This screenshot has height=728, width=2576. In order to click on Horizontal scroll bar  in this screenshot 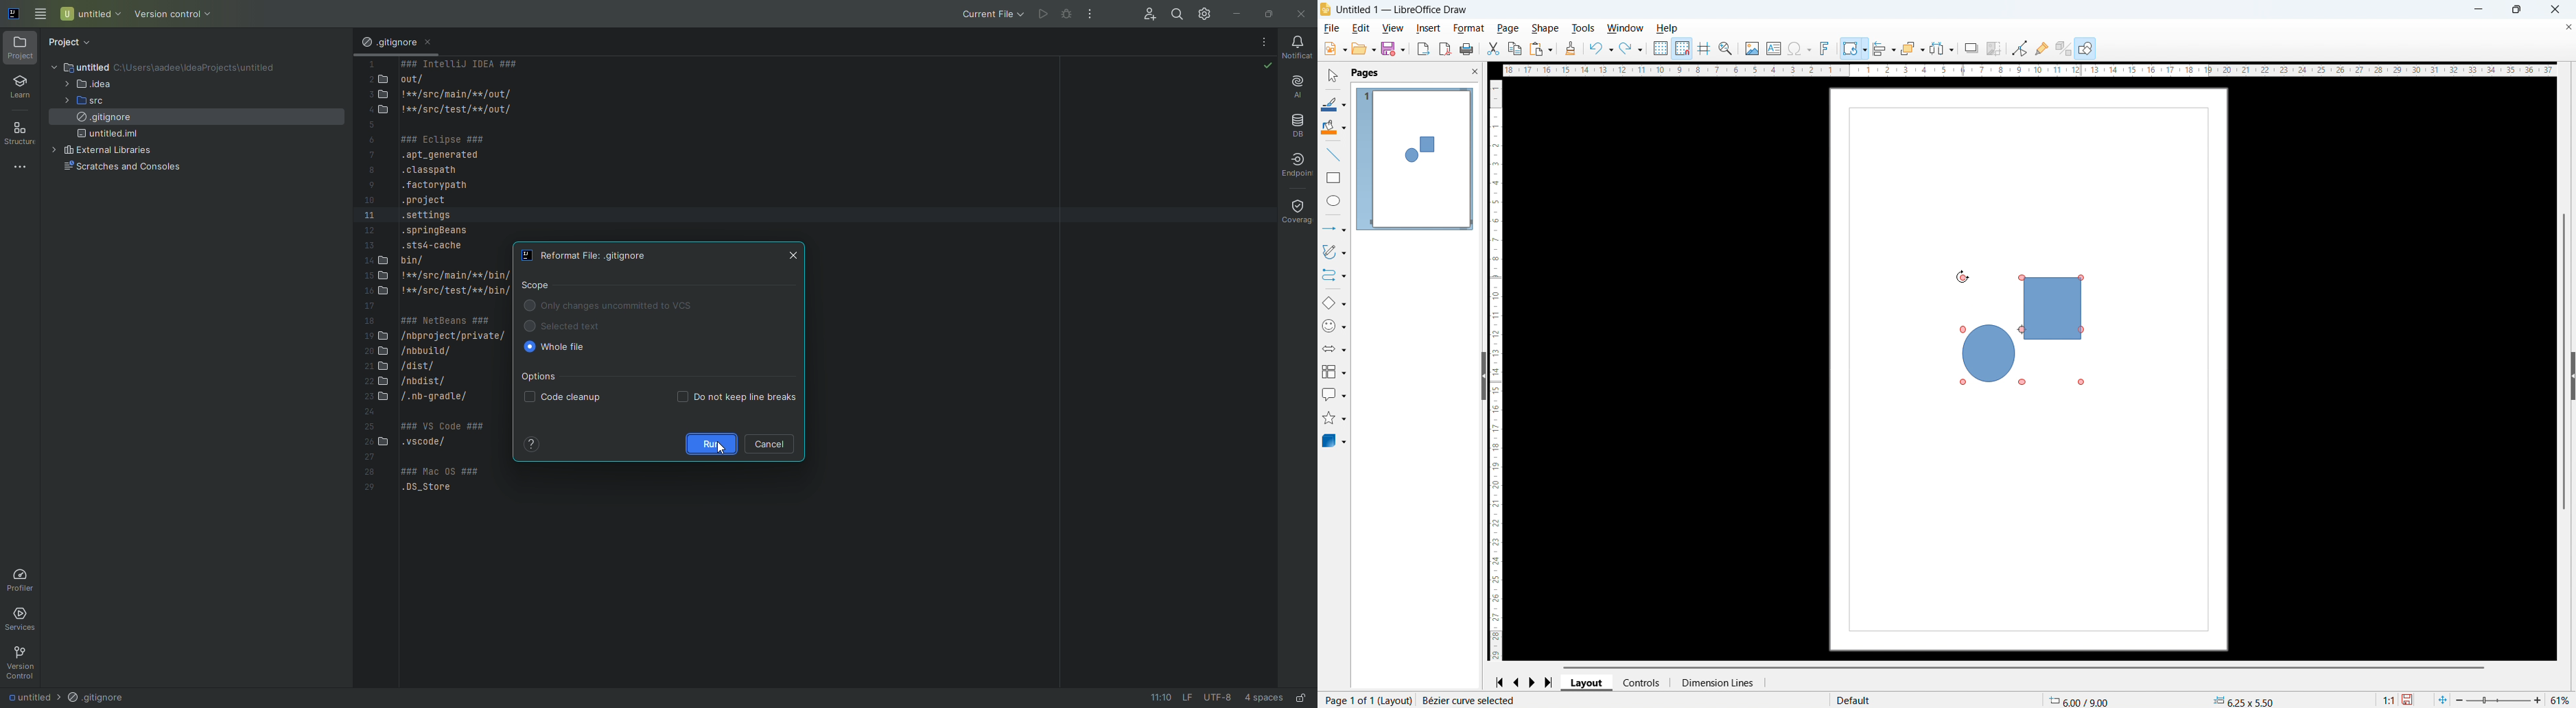, I will do `click(2025, 667)`.